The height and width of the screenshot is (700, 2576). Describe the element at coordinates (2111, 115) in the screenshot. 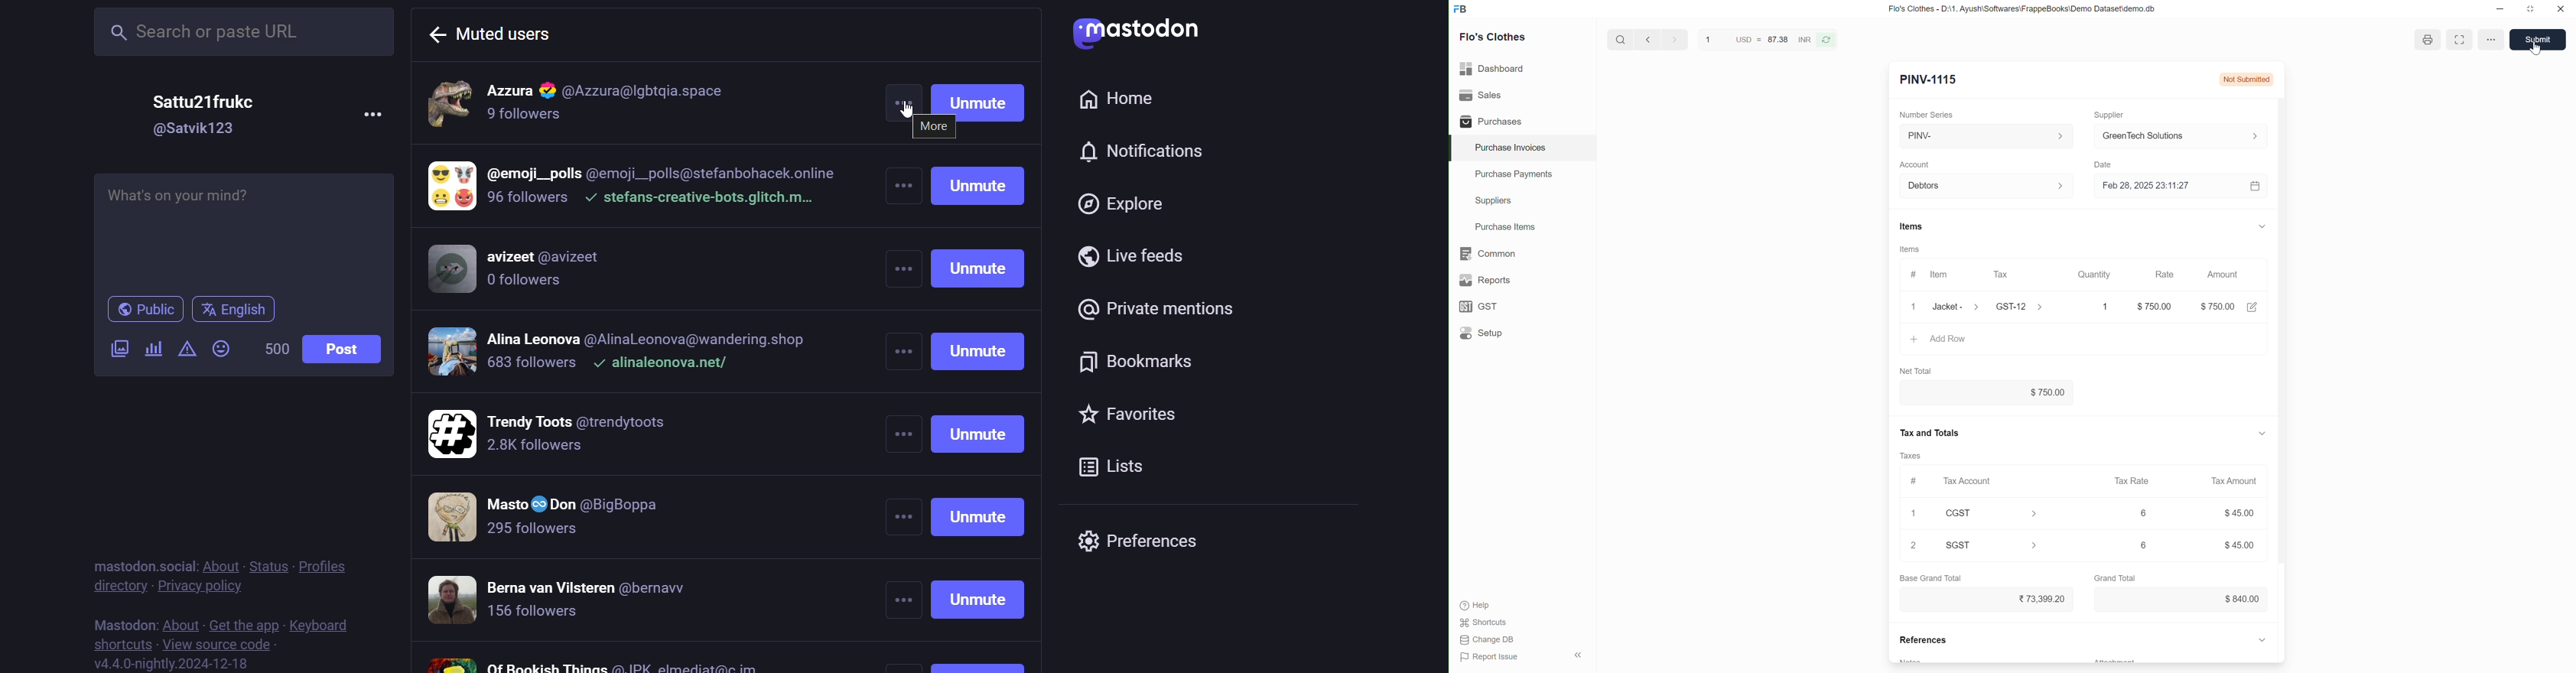

I see `Supplier` at that location.